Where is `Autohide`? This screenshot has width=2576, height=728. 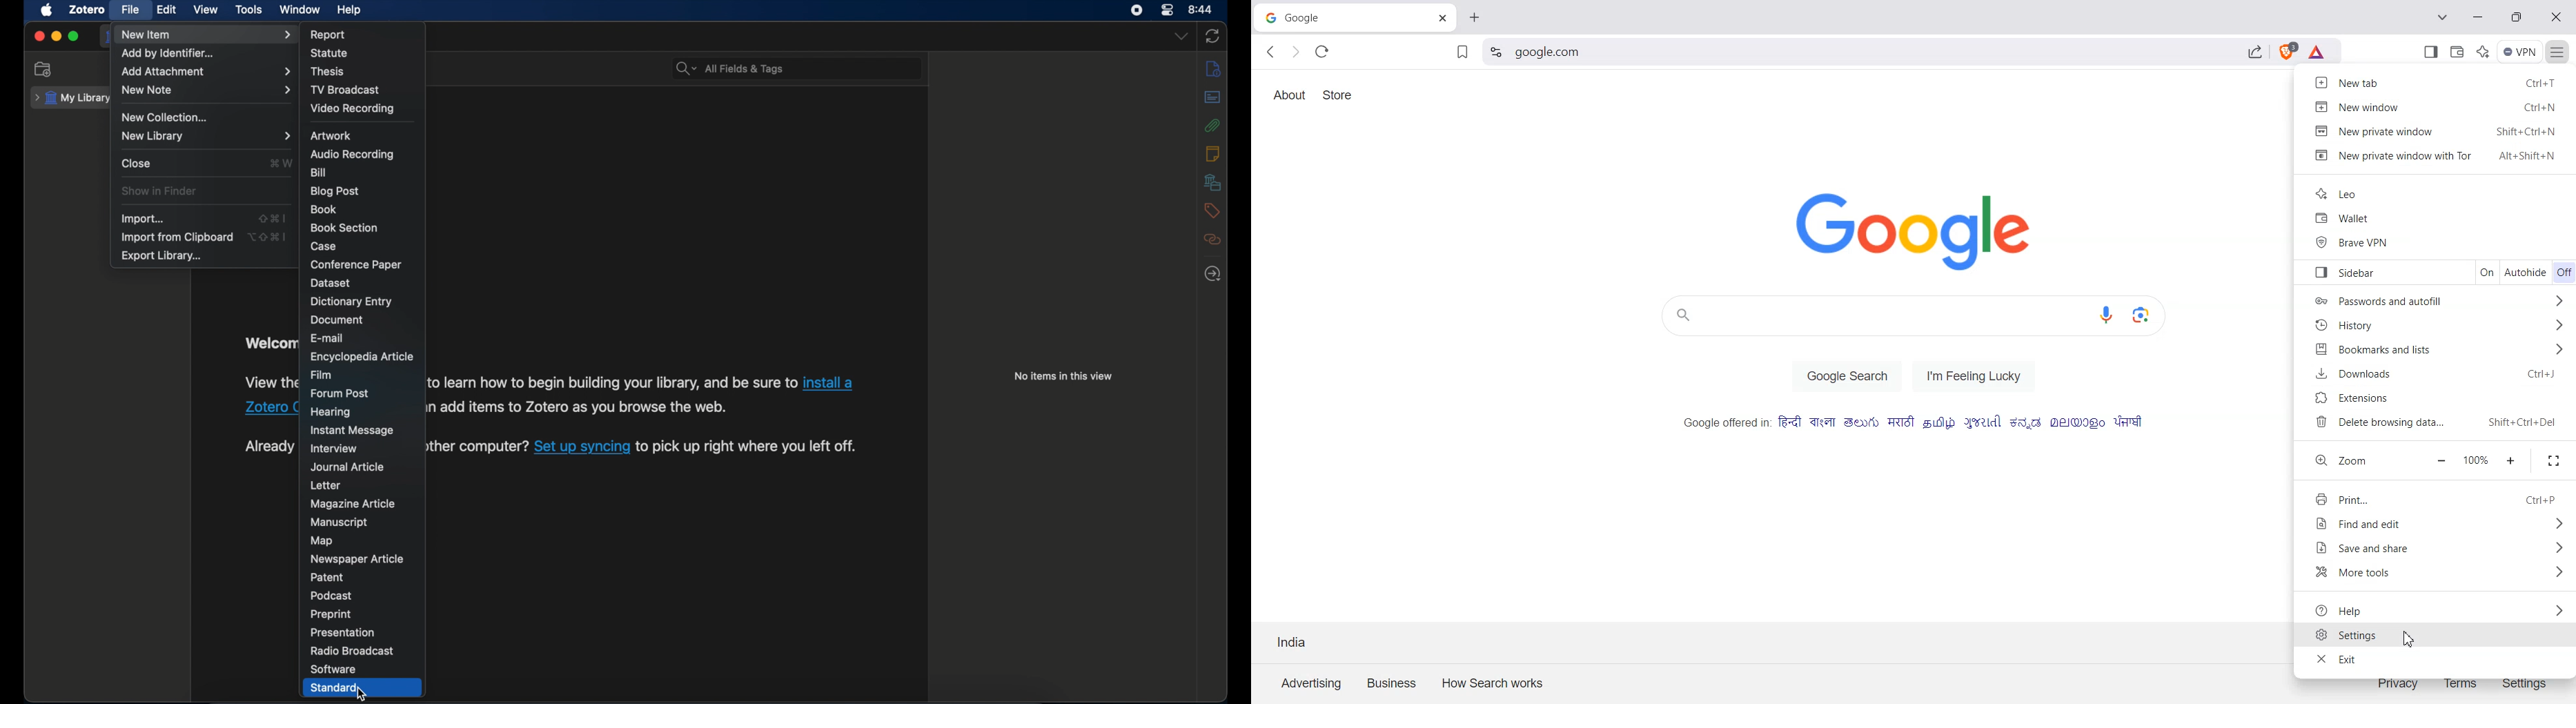 Autohide is located at coordinates (2526, 272).